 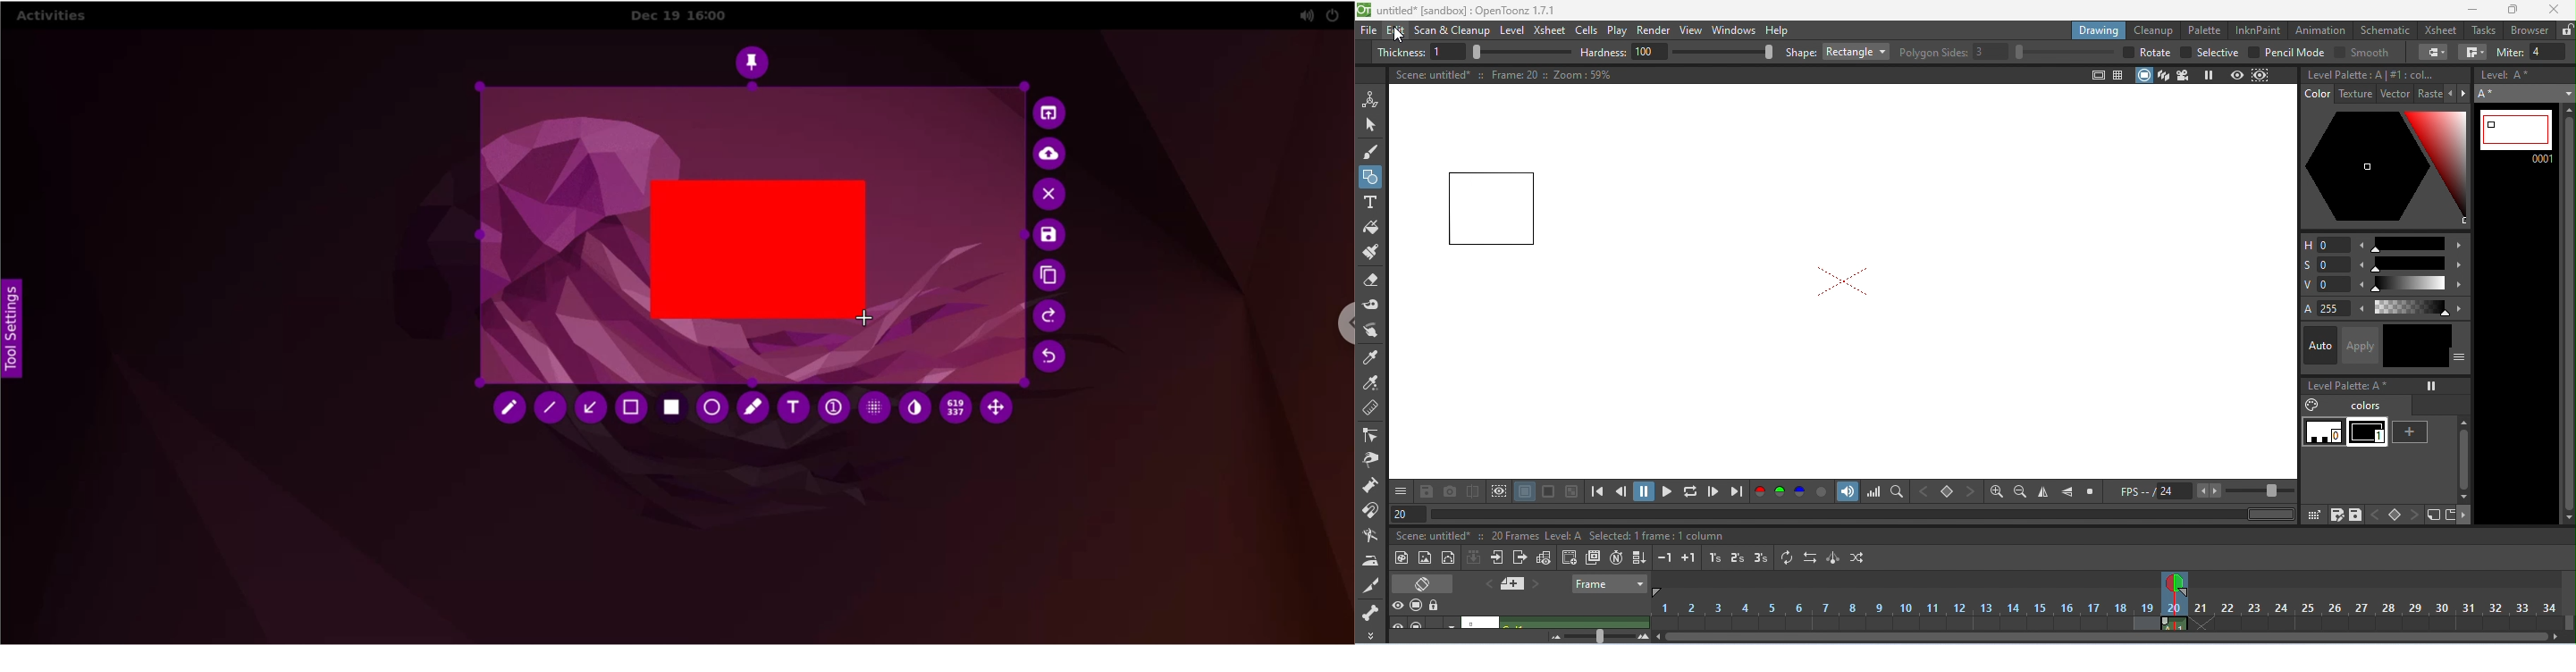 What do you see at coordinates (2412, 432) in the screenshot?
I see `new style` at bounding box center [2412, 432].